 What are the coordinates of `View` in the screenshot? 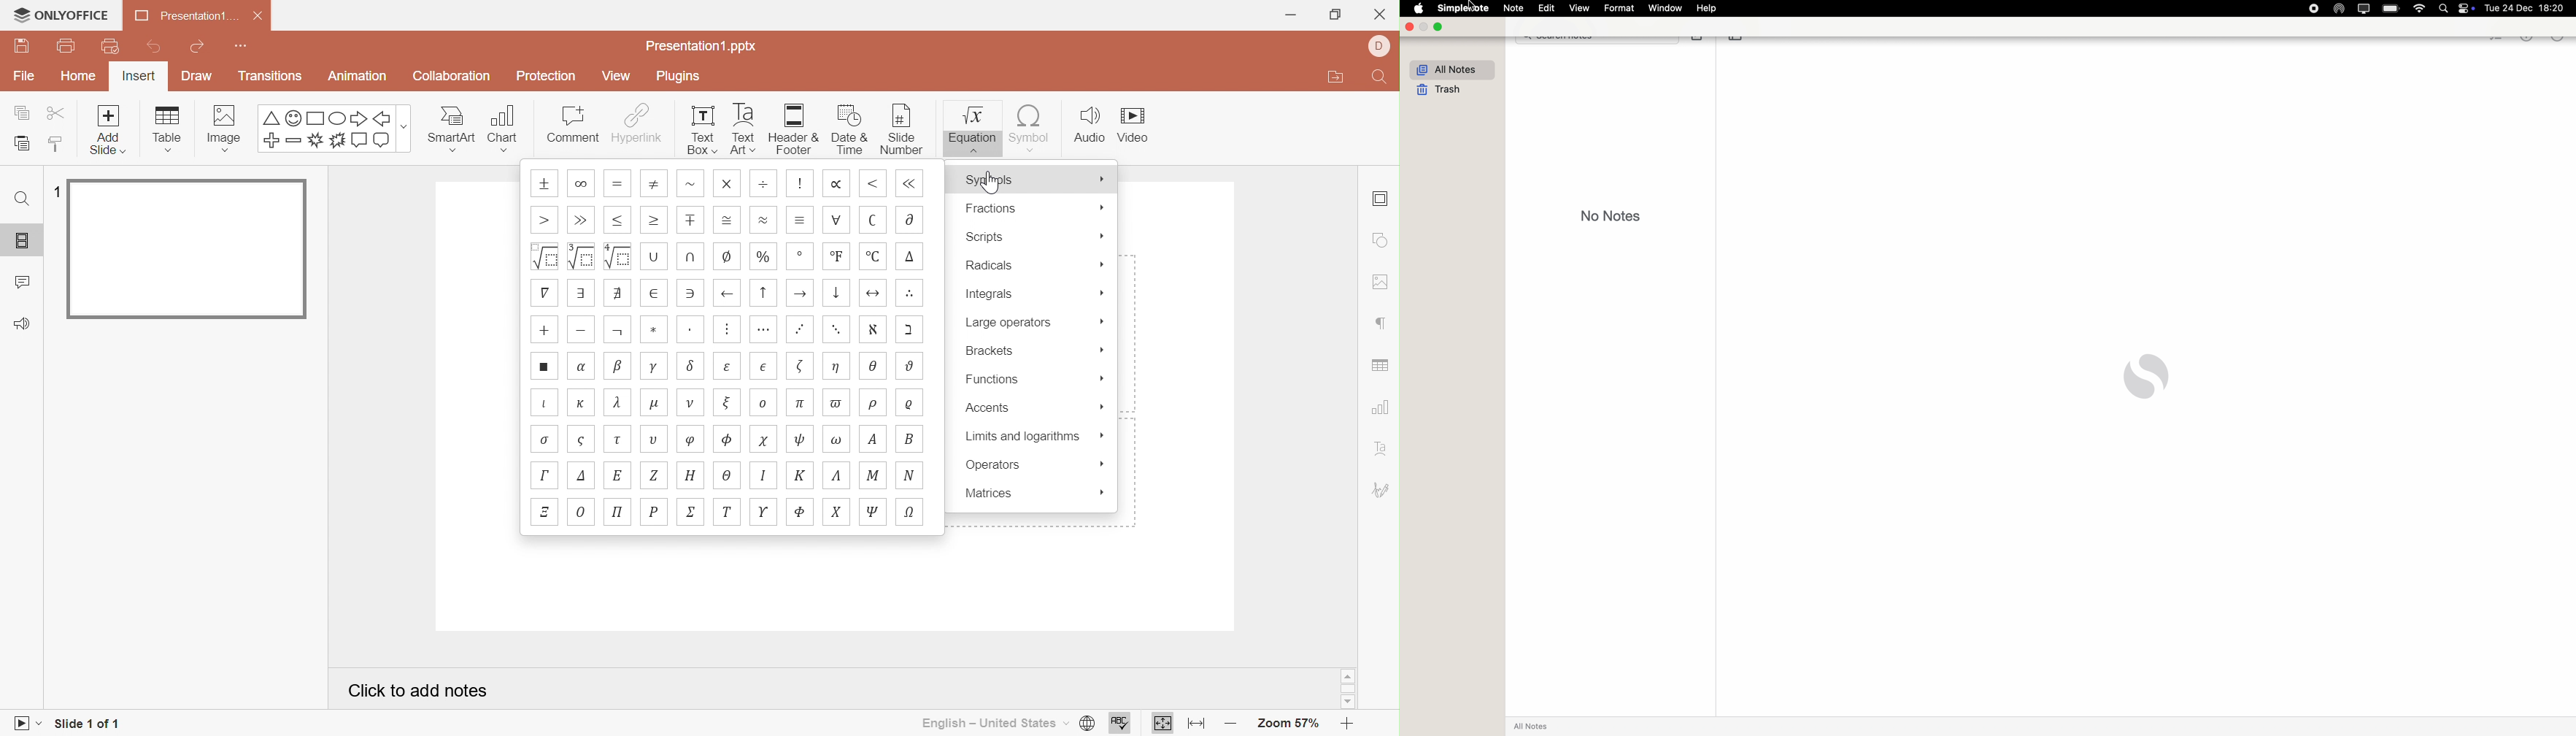 It's located at (617, 76).